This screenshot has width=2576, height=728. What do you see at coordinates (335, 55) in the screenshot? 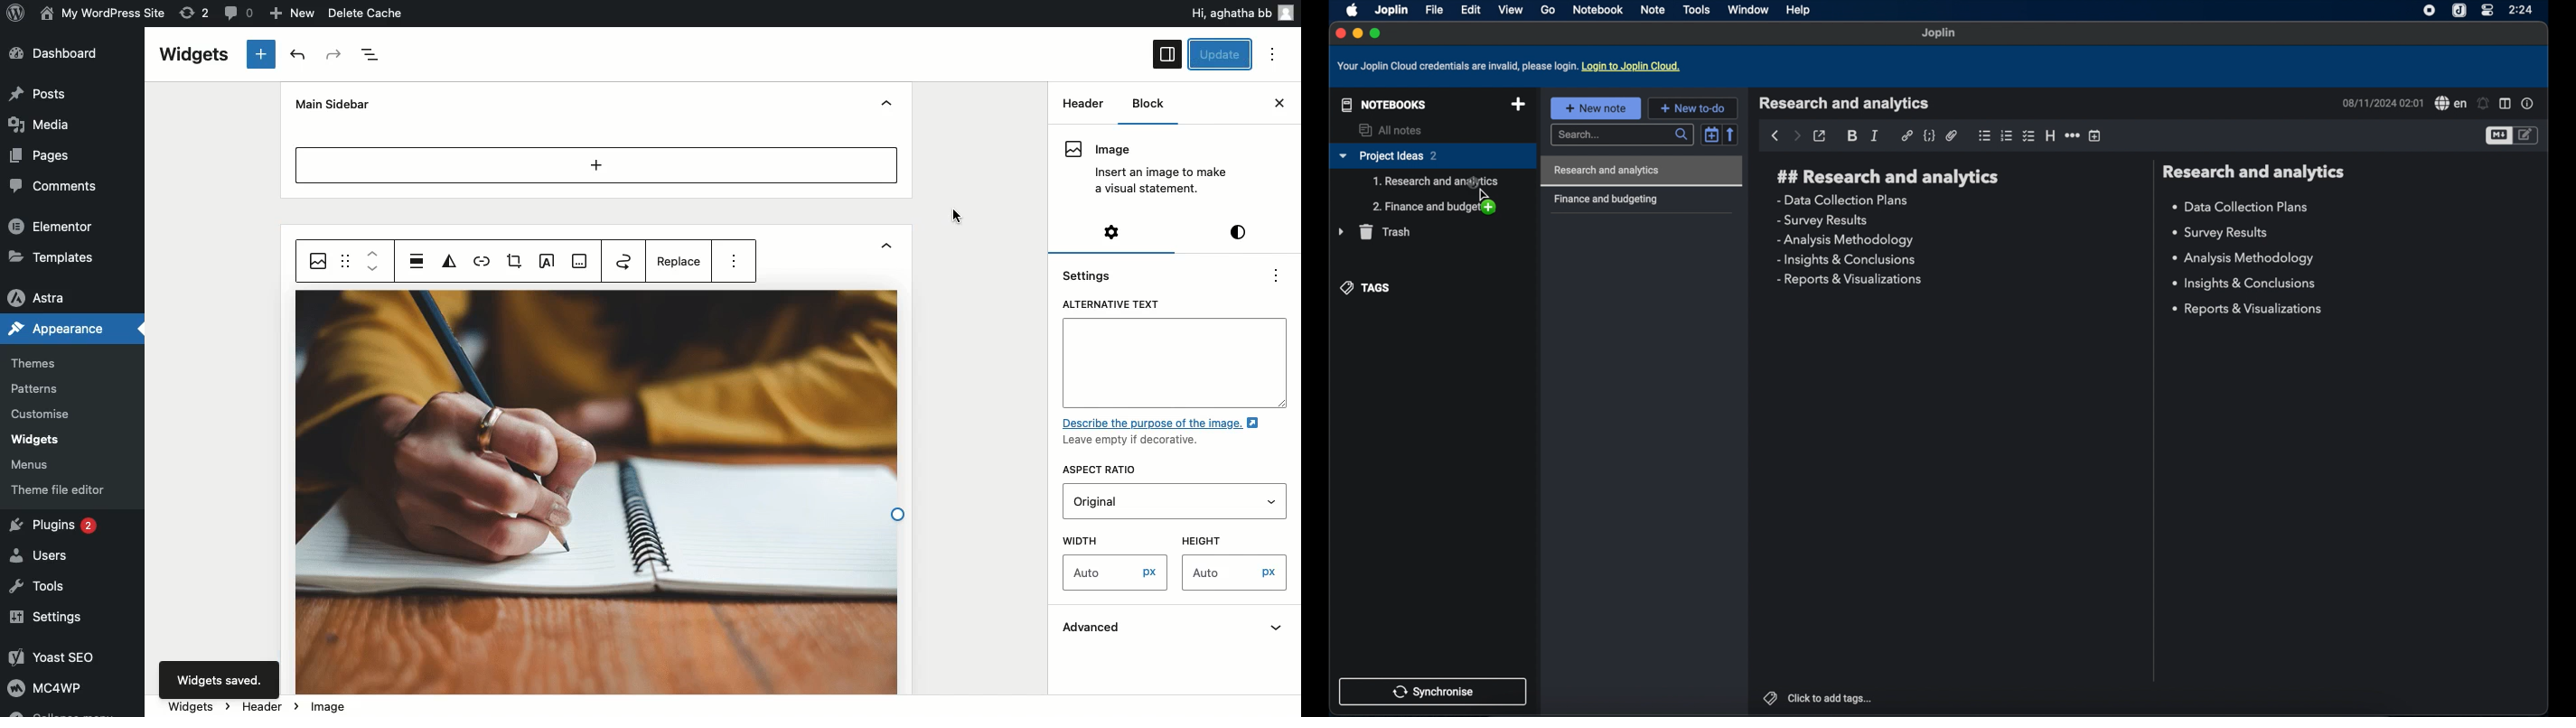
I see `Redo` at bounding box center [335, 55].